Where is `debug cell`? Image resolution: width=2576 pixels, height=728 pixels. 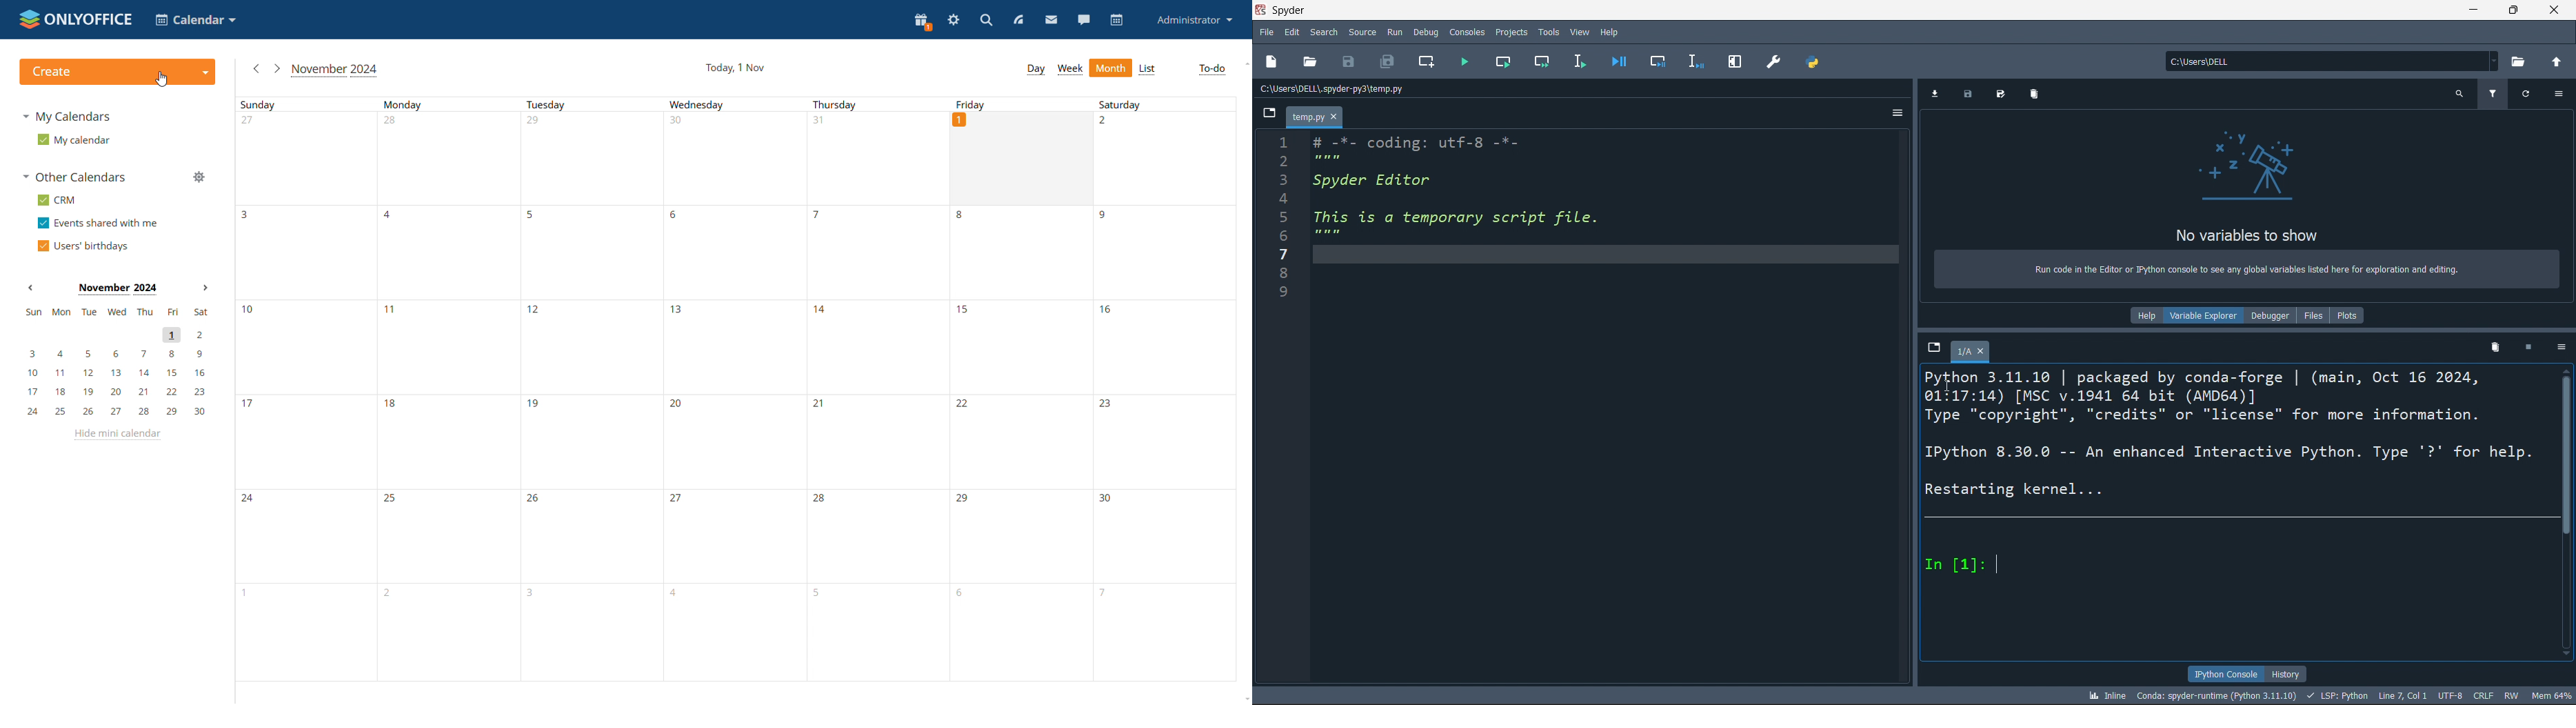 debug cell is located at coordinates (1658, 61).